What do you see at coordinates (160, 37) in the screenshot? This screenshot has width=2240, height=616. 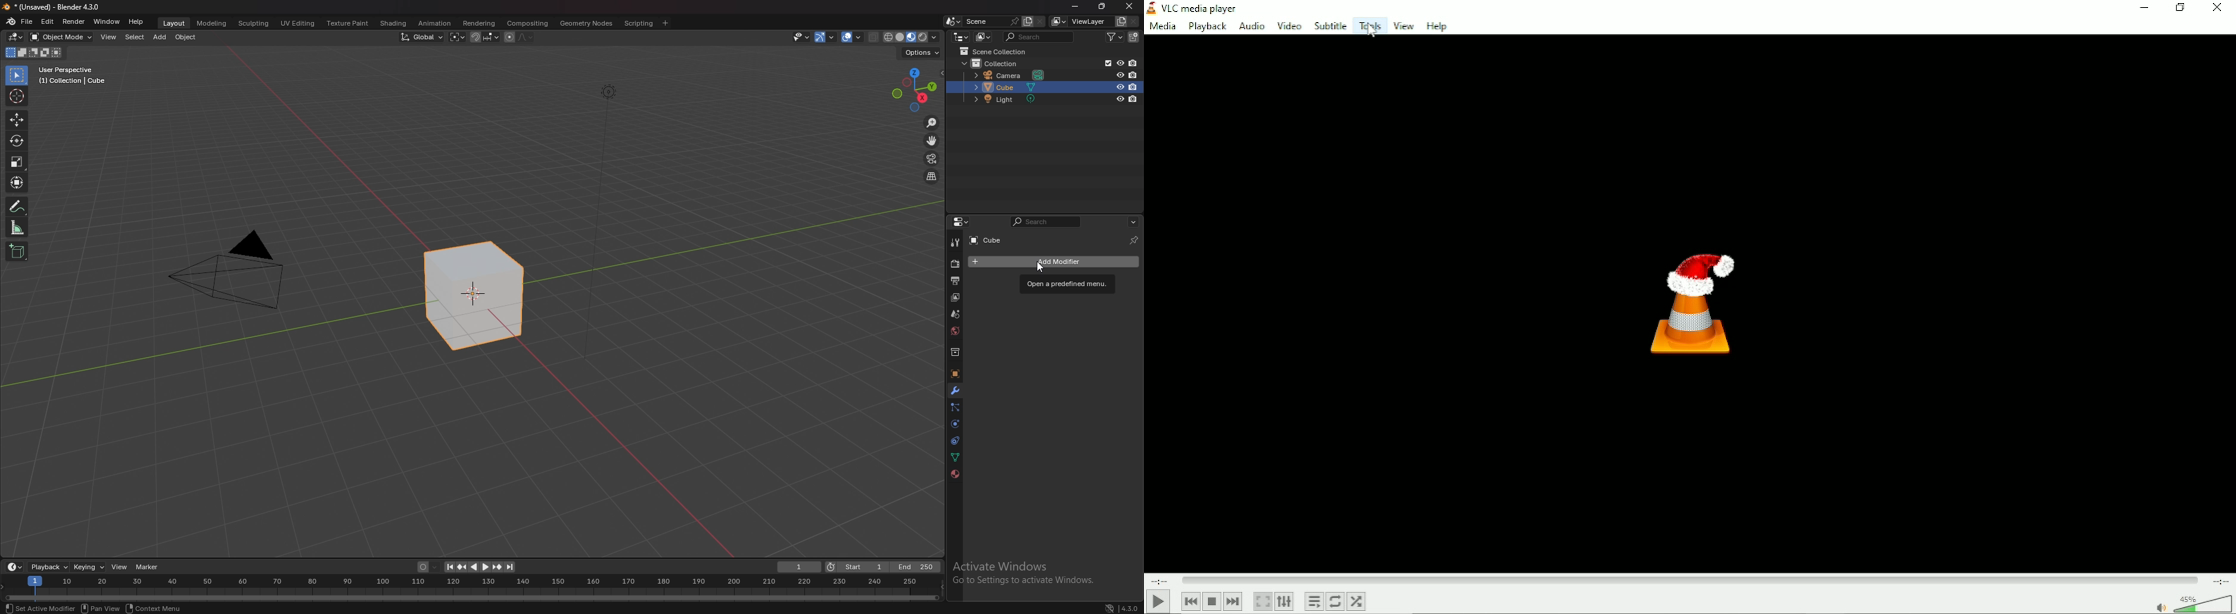 I see `add` at bounding box center [160, 37].